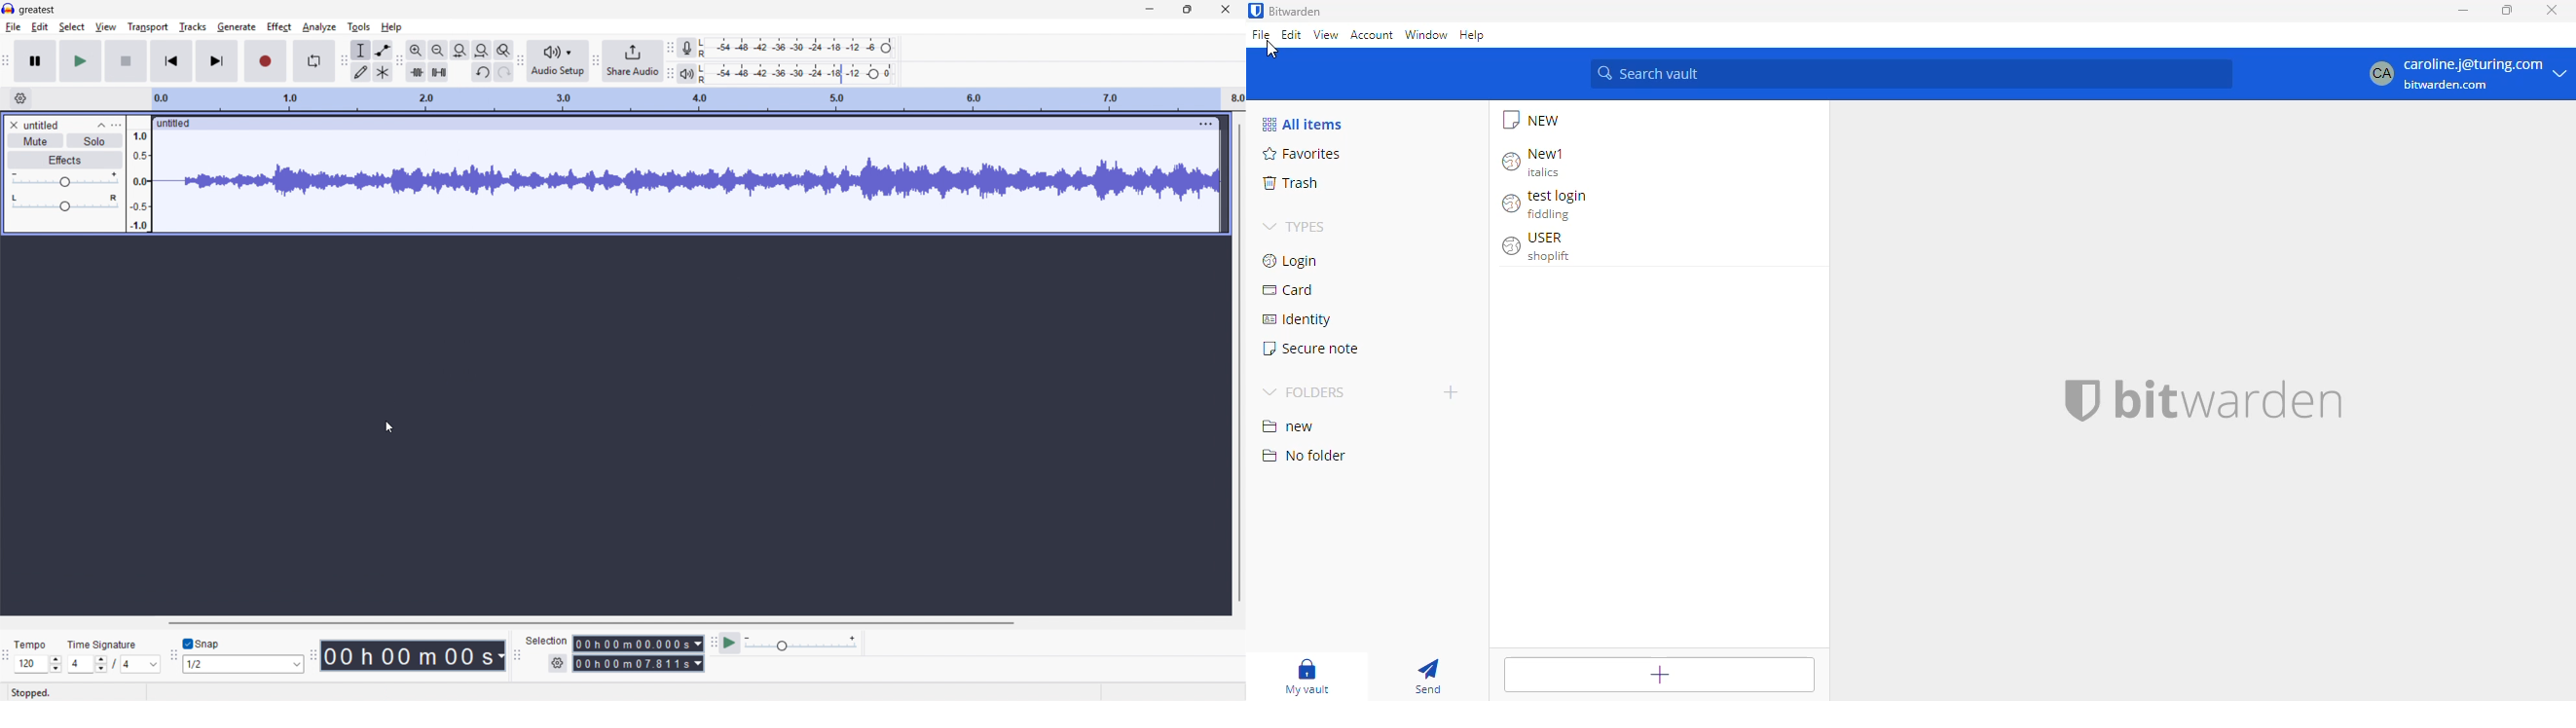 This screenshot has height=728, width=2576. What do you see at coordinates (686, 74) in the screenshot?
I see `playback metre` at bounding box center [686, 74].